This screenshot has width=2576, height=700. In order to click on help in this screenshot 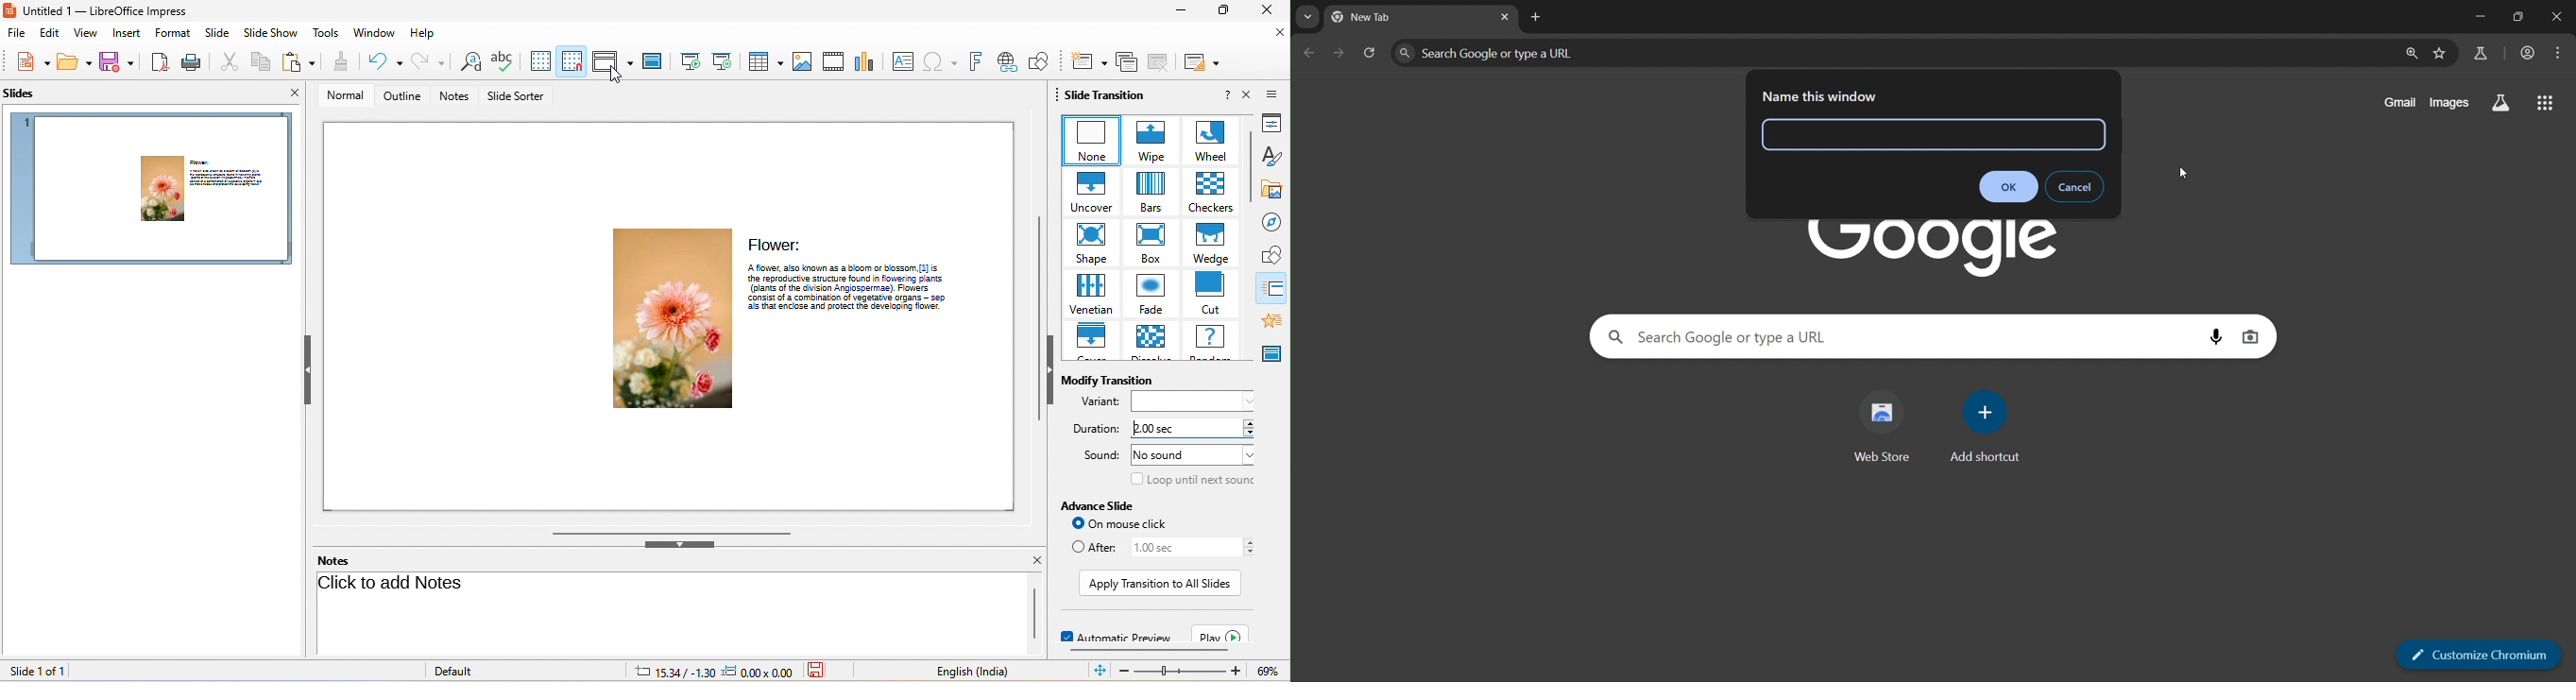, I will do `click(423, 34)`.